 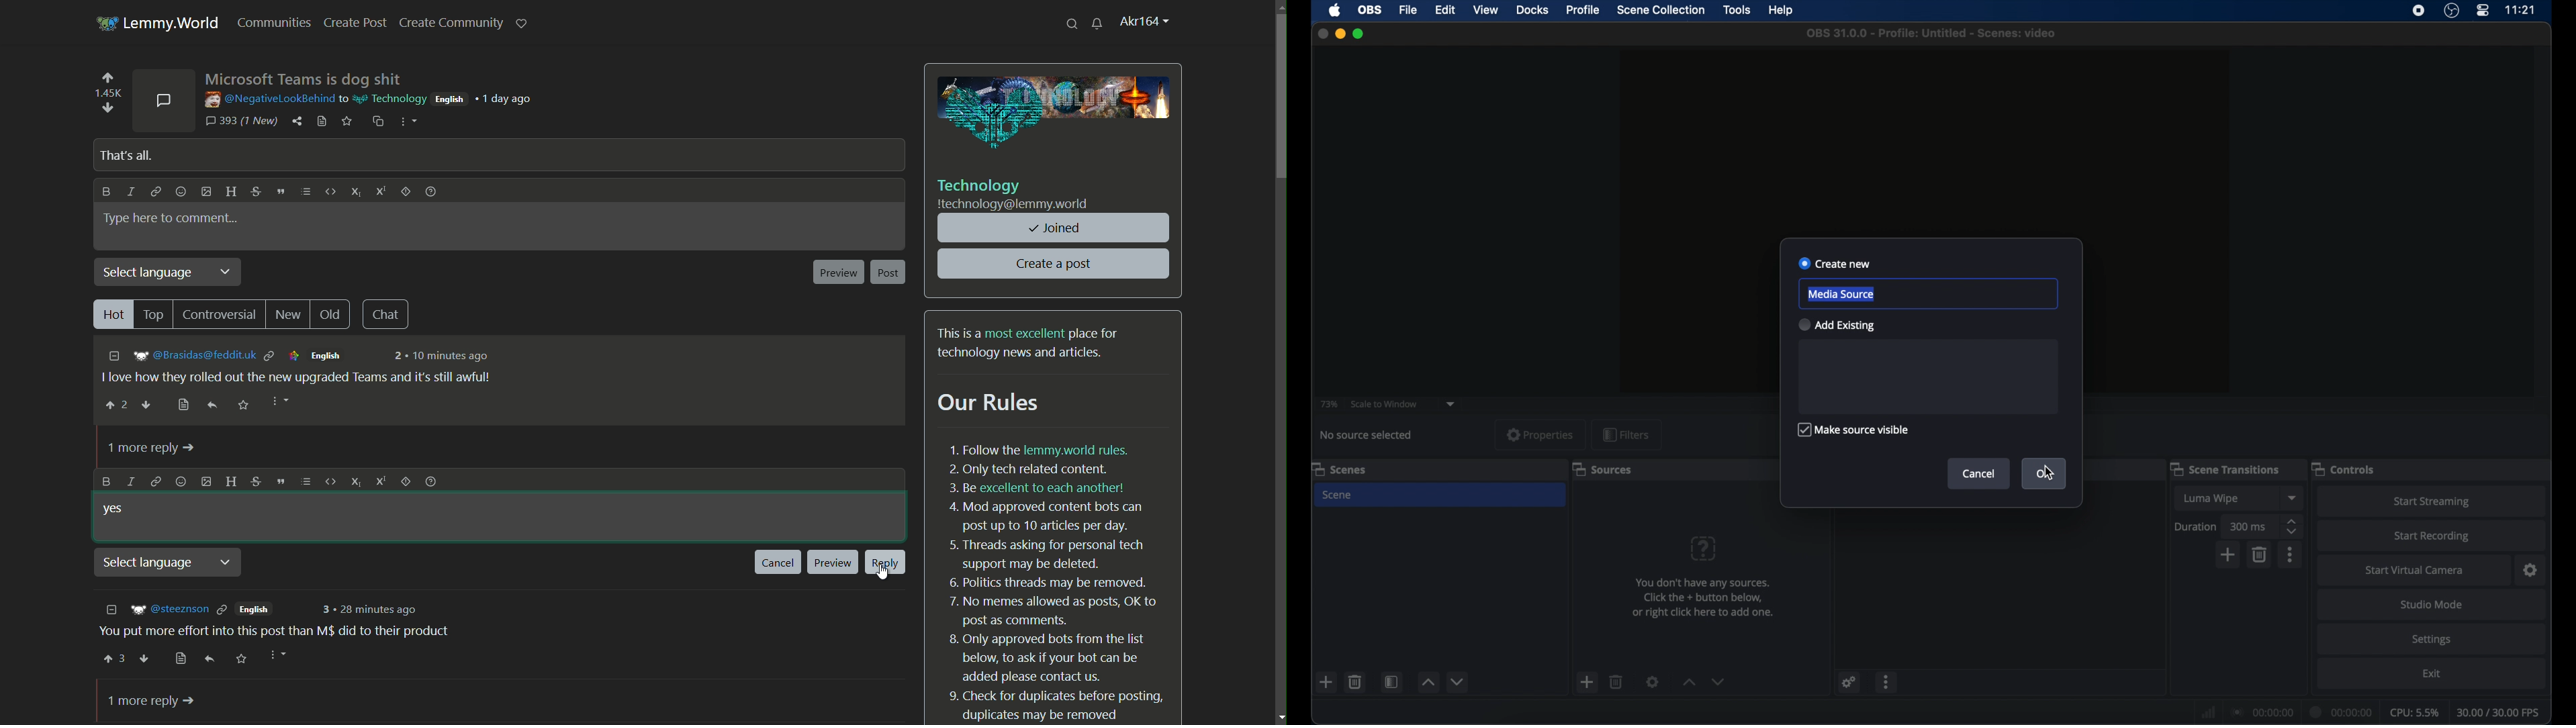 What do you see at coordinates (406, 194) in the screenshot?
I see `spoiler` at bounding box center [406, 194].